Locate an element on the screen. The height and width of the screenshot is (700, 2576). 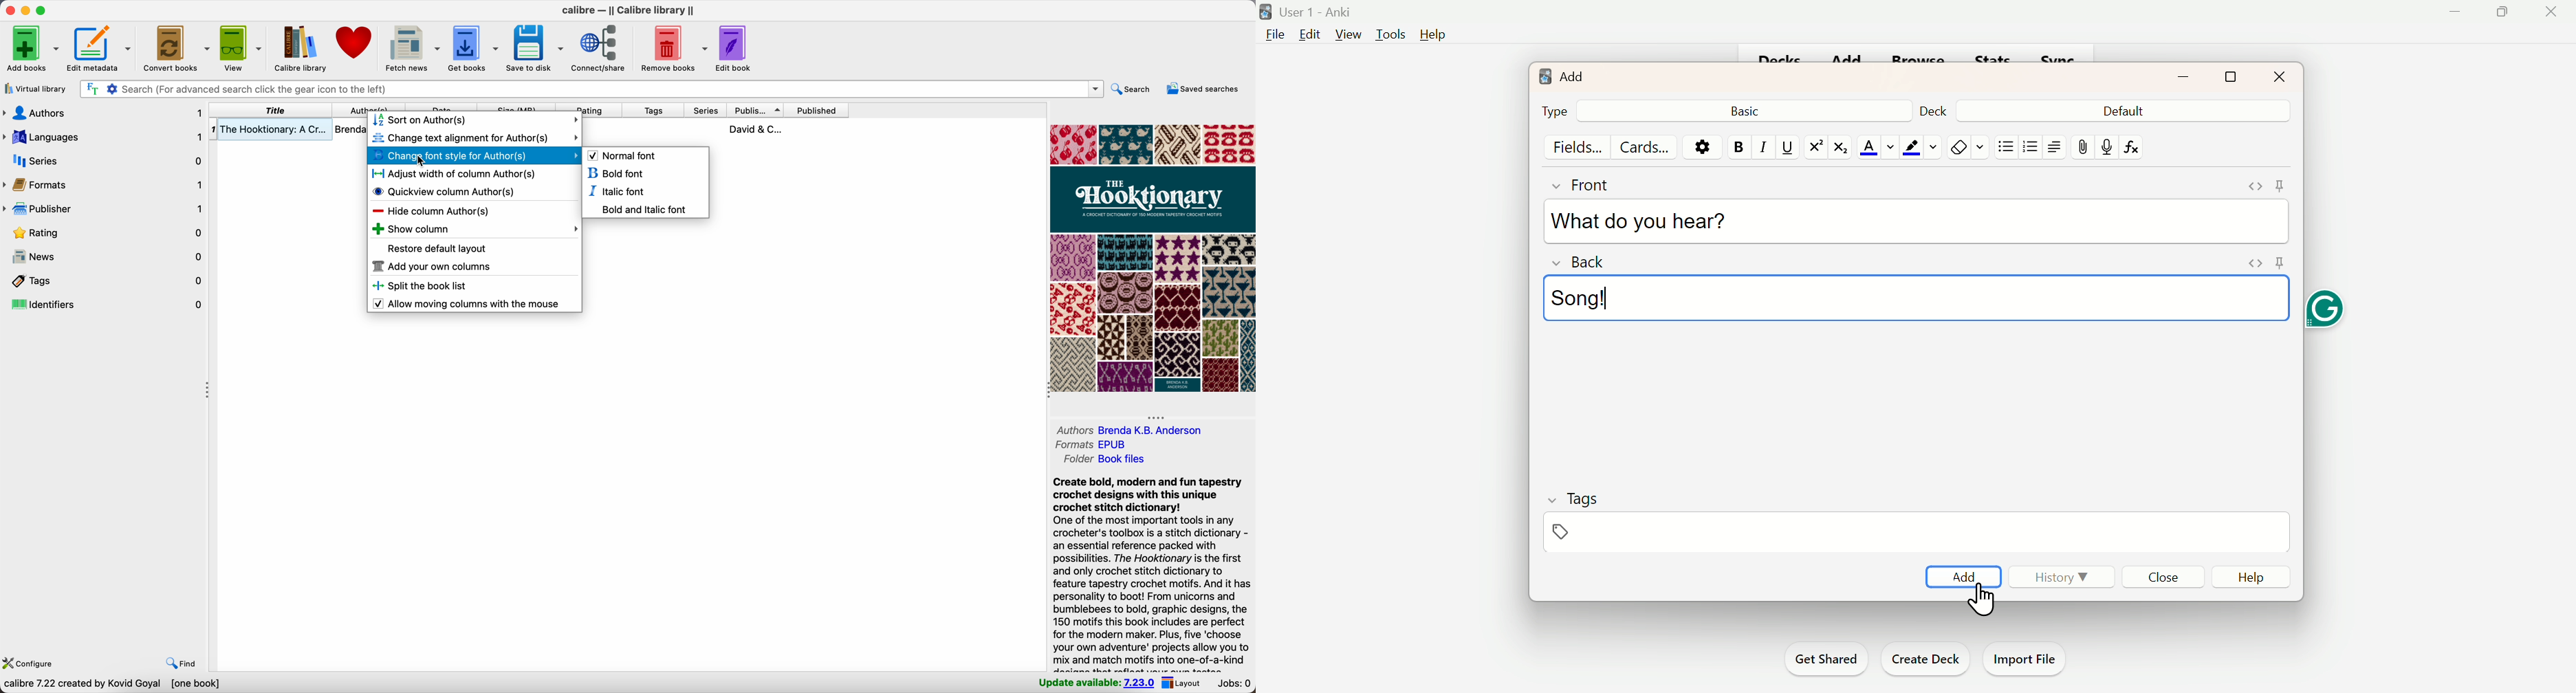
History is located at coordinates (2063, 578).